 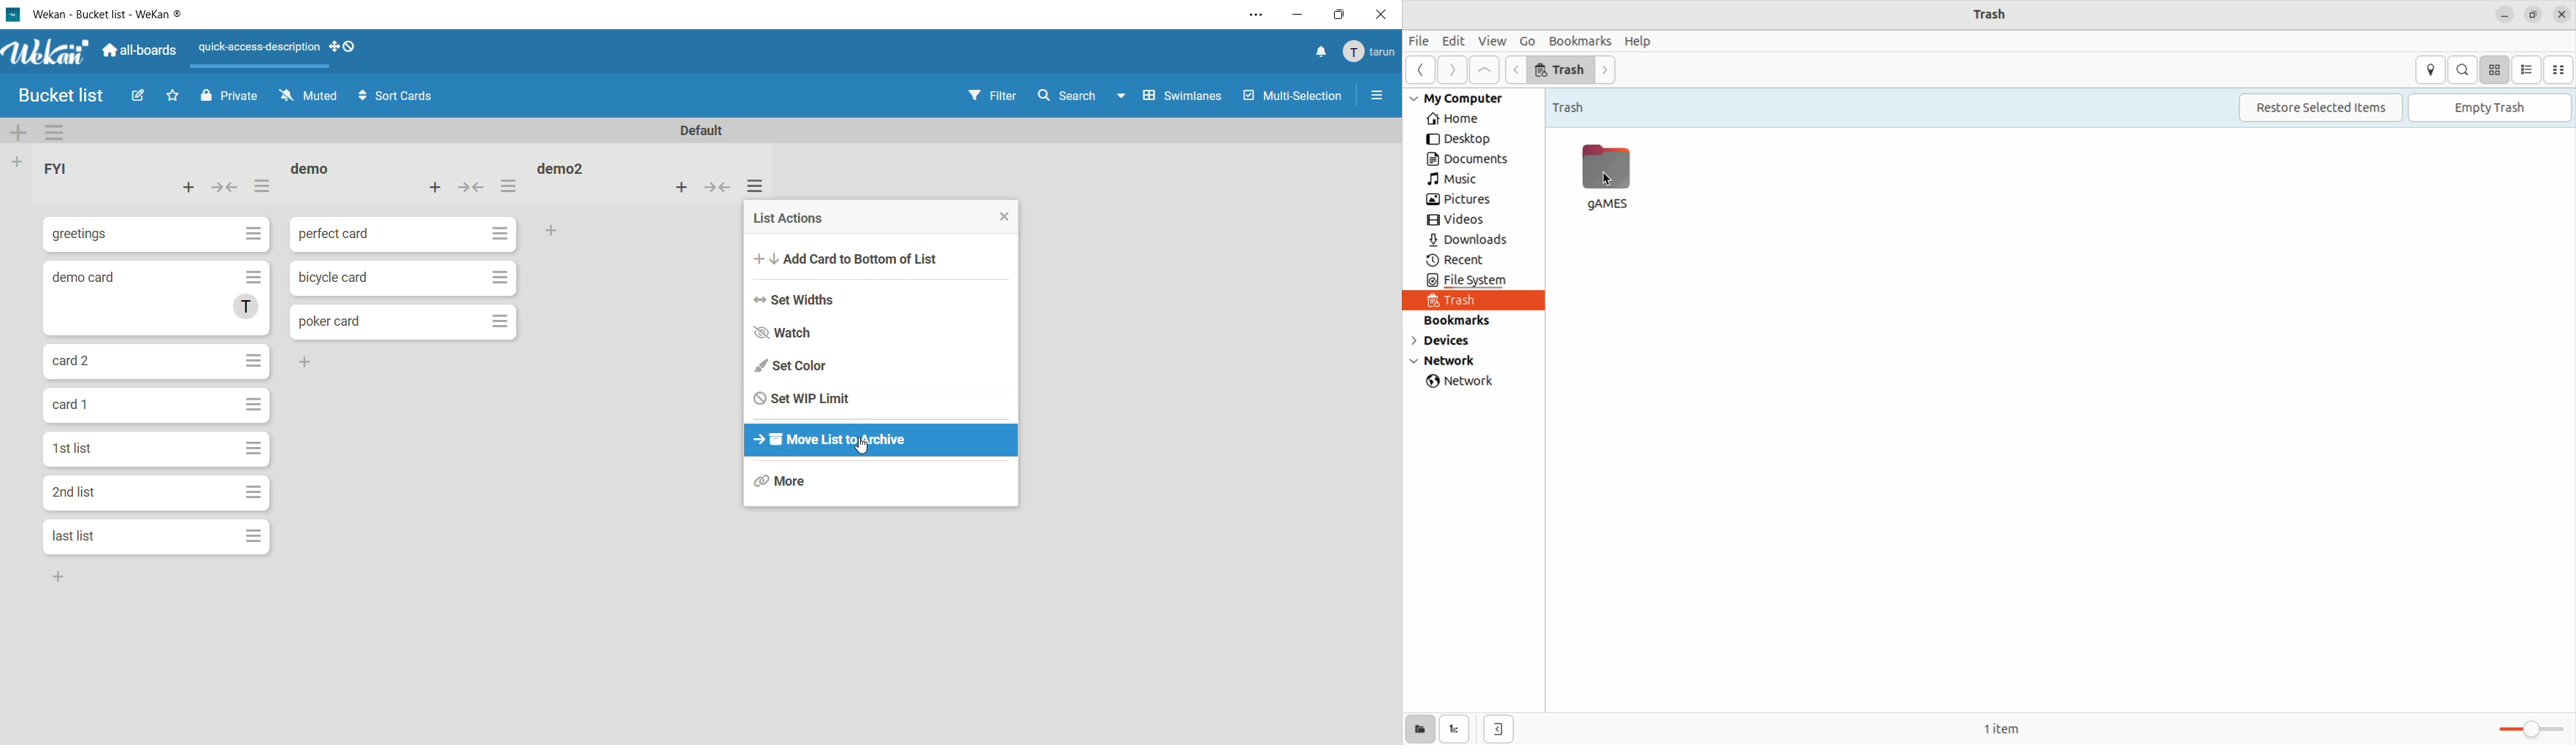 I want to click on private, so click(x=230, y=94).